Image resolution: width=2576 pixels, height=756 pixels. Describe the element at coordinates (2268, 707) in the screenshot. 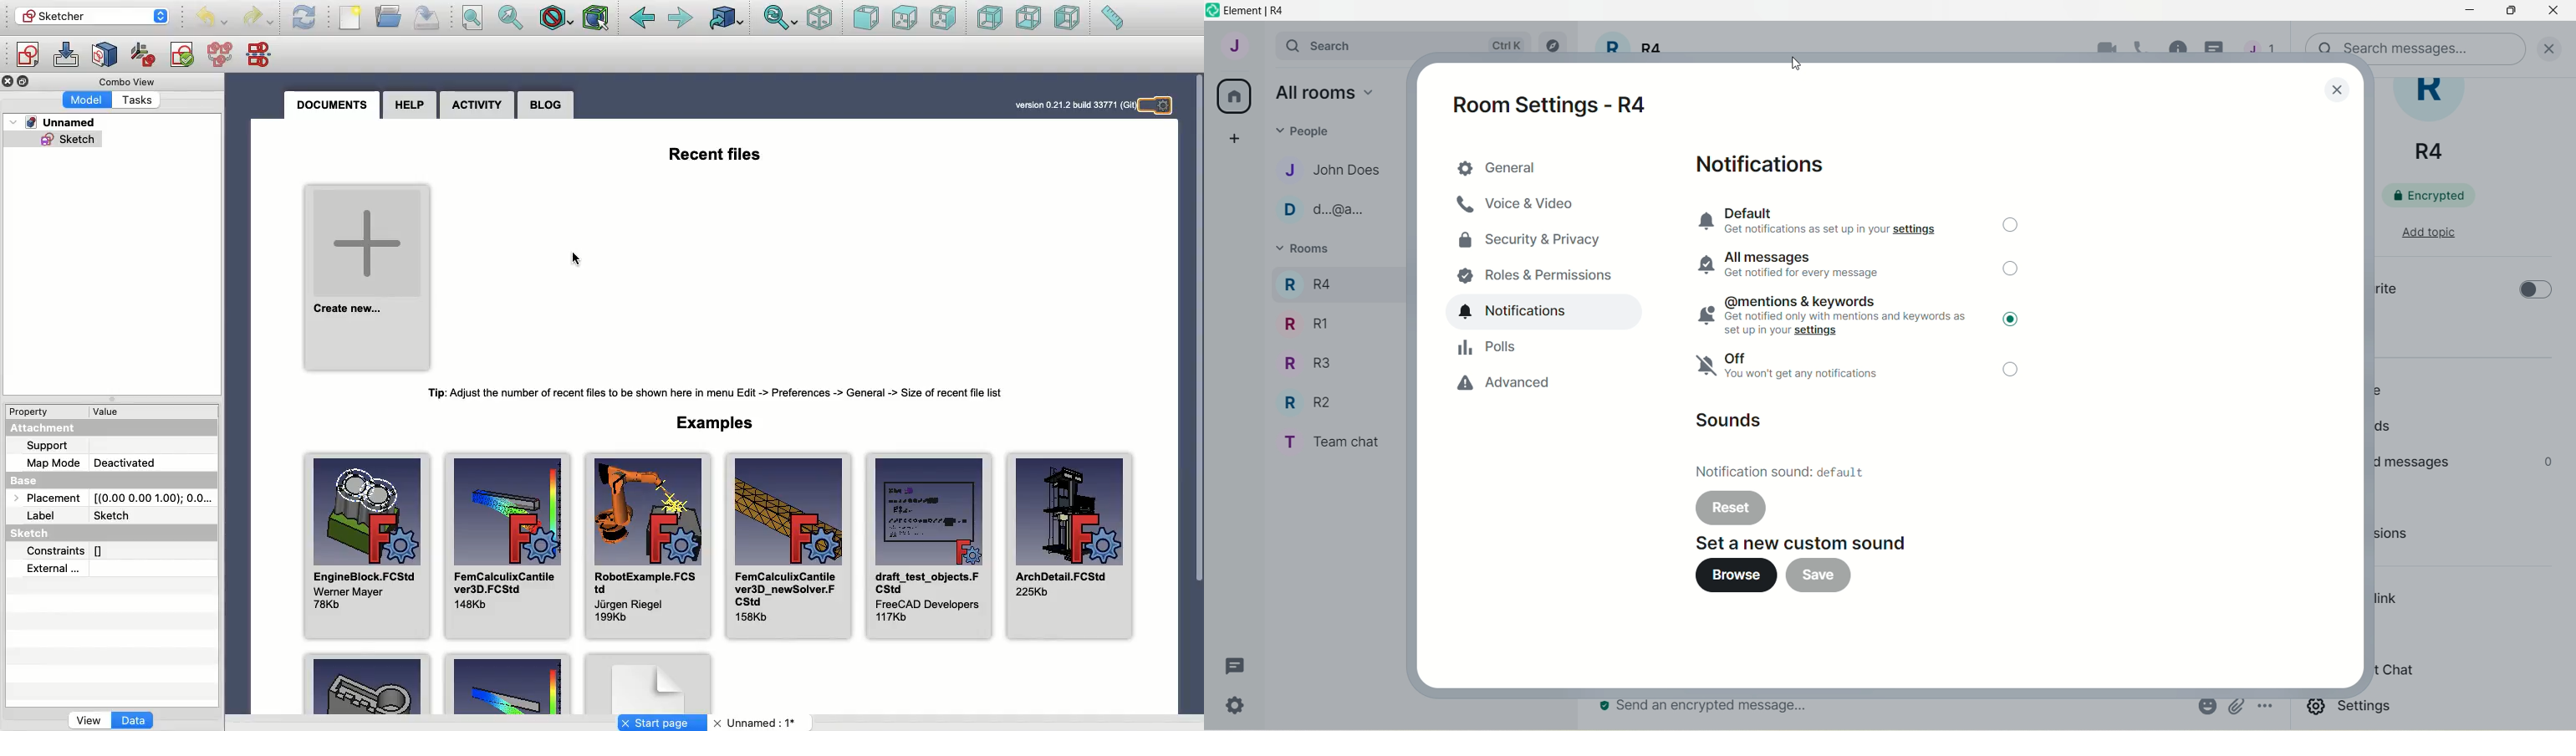

I see `options` at that location.